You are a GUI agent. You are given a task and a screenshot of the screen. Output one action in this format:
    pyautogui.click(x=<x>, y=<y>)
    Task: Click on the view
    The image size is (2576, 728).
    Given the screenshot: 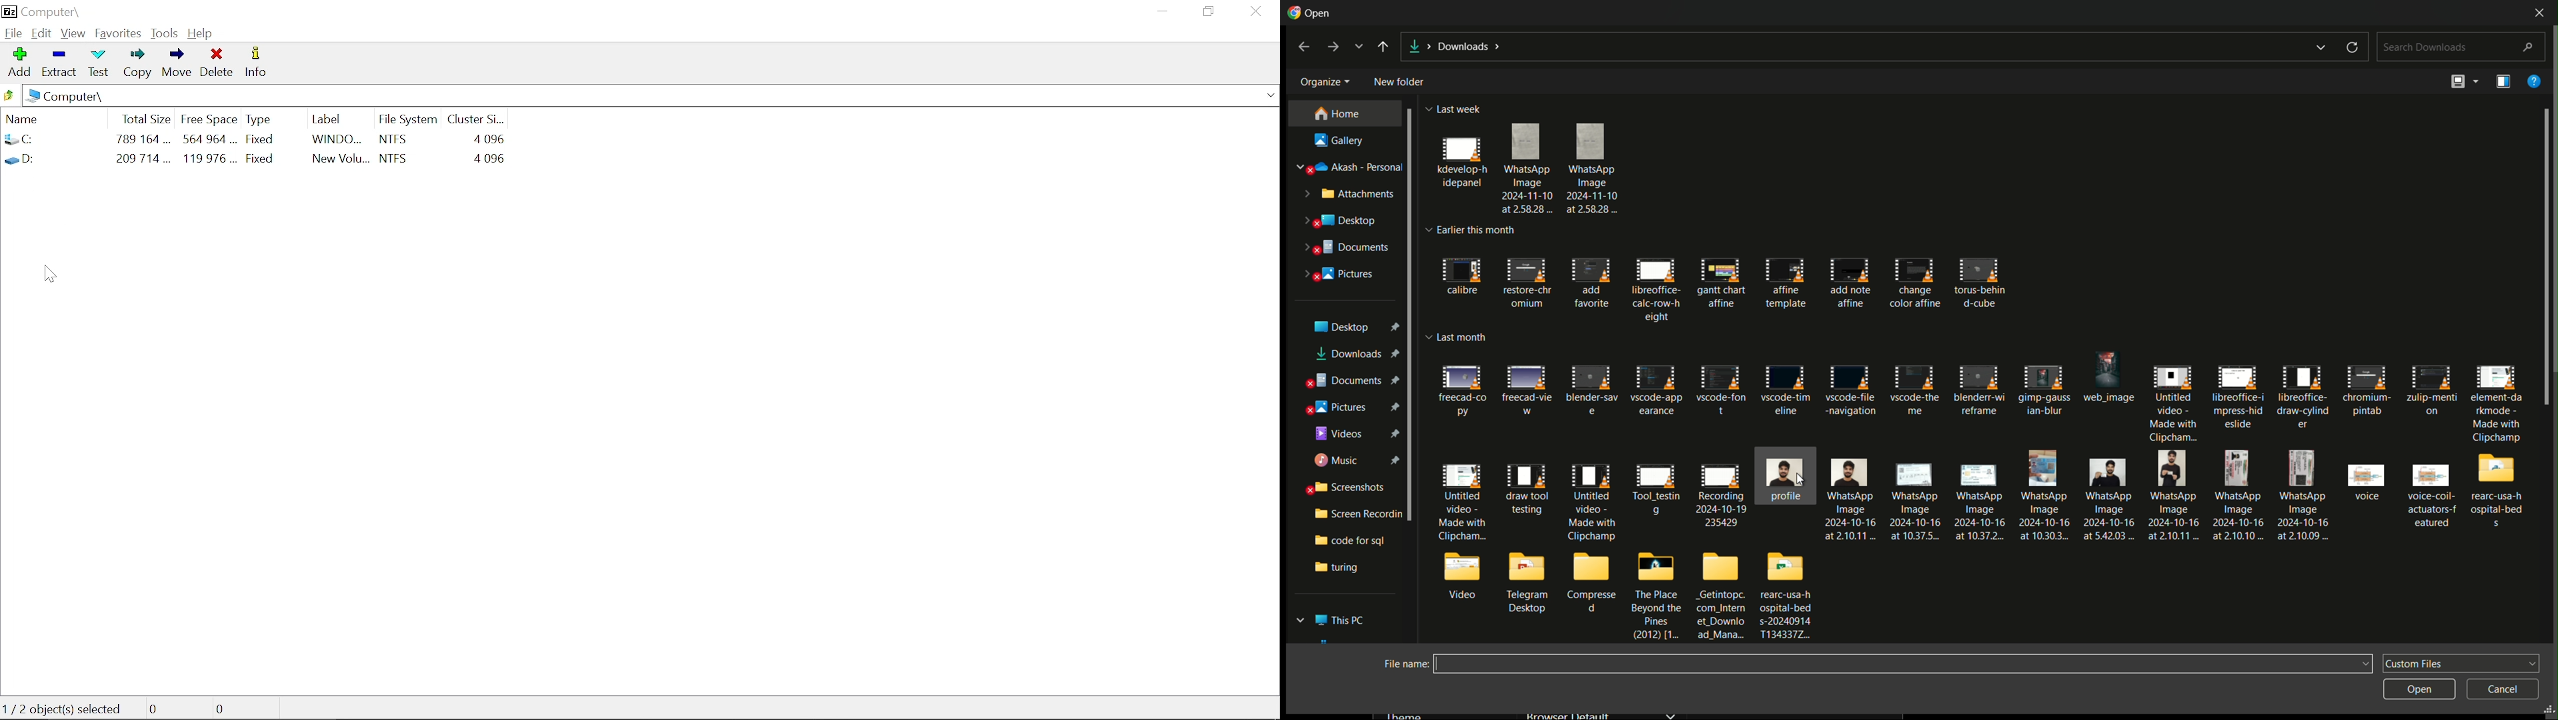 What is the action you would take?
    pyautogui.click(x=73, y=34)
    